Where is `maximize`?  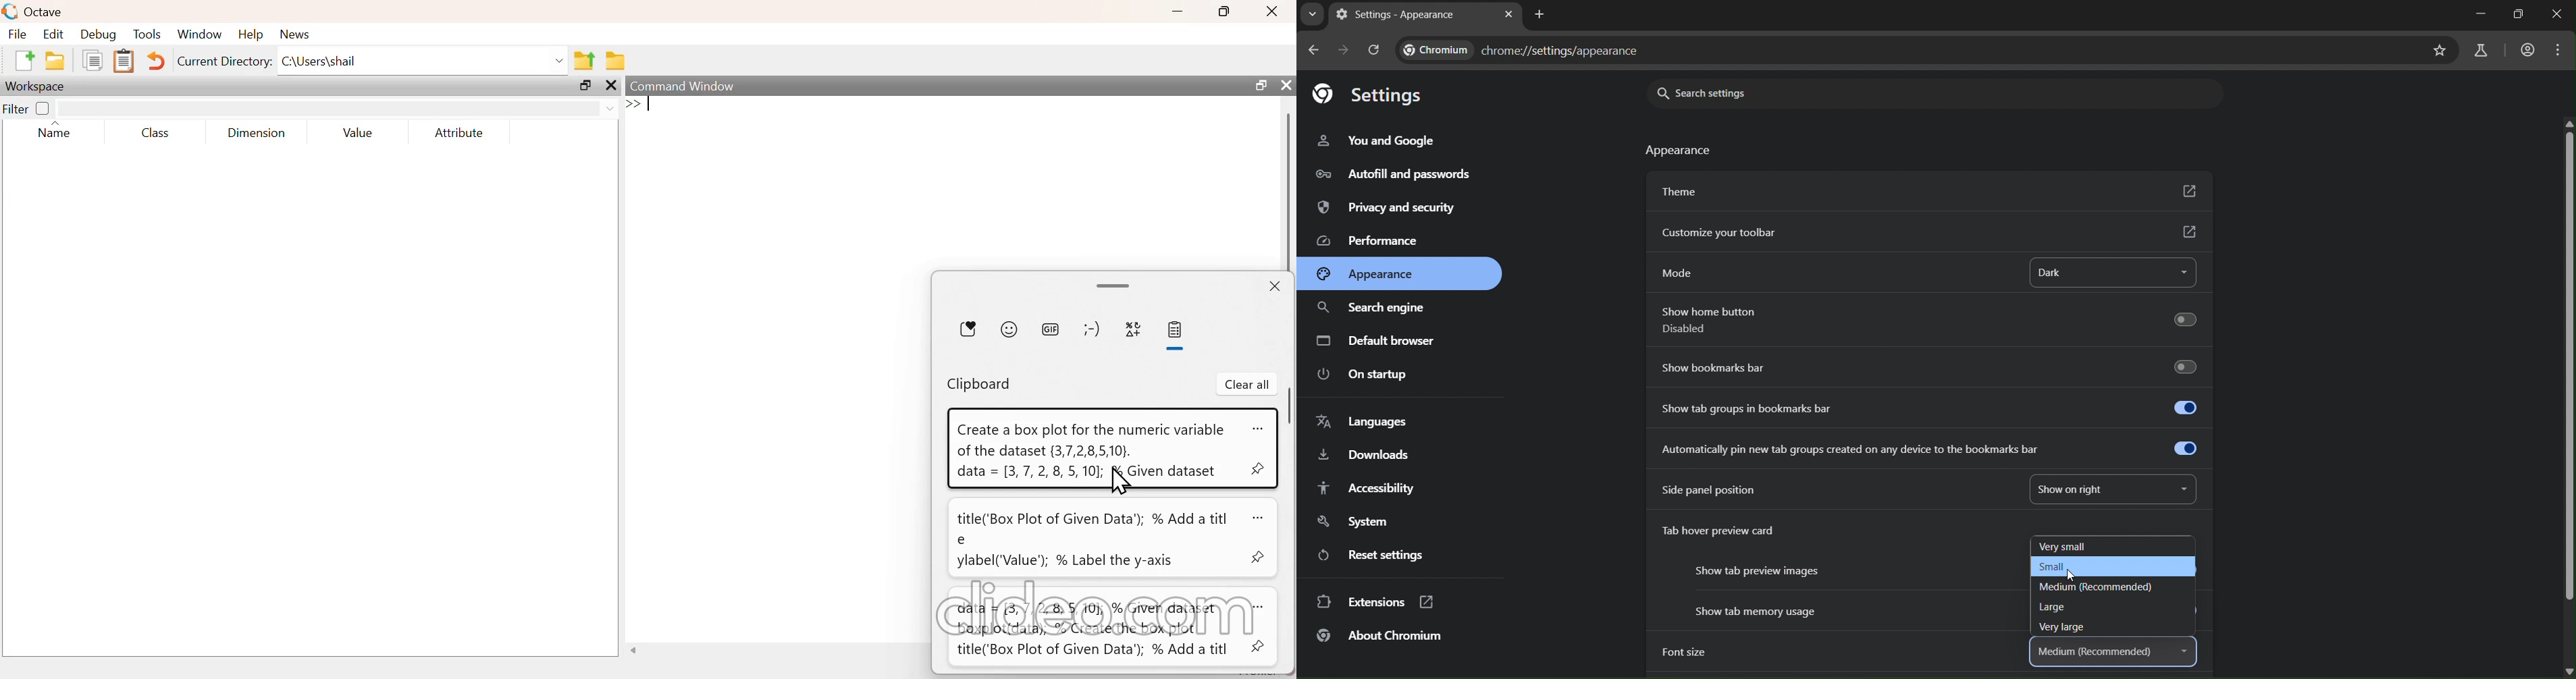 maximize is located at coordinates (1256, 85).